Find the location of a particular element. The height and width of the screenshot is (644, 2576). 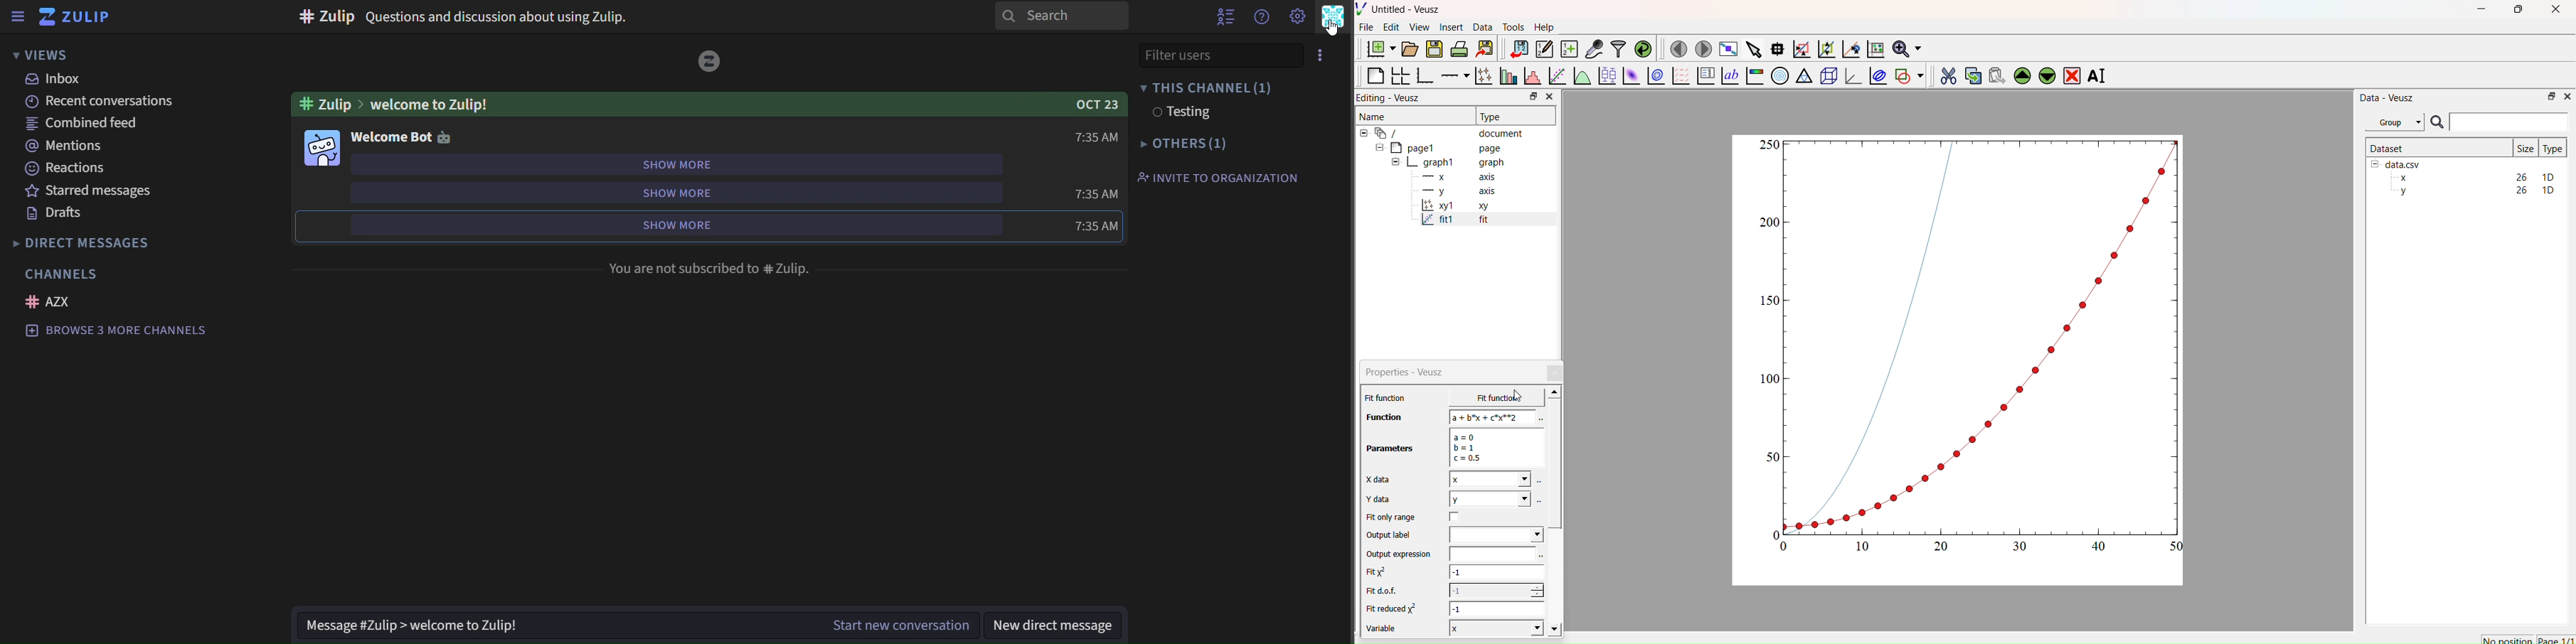

start new conversation is located at coordinates (895, 624).